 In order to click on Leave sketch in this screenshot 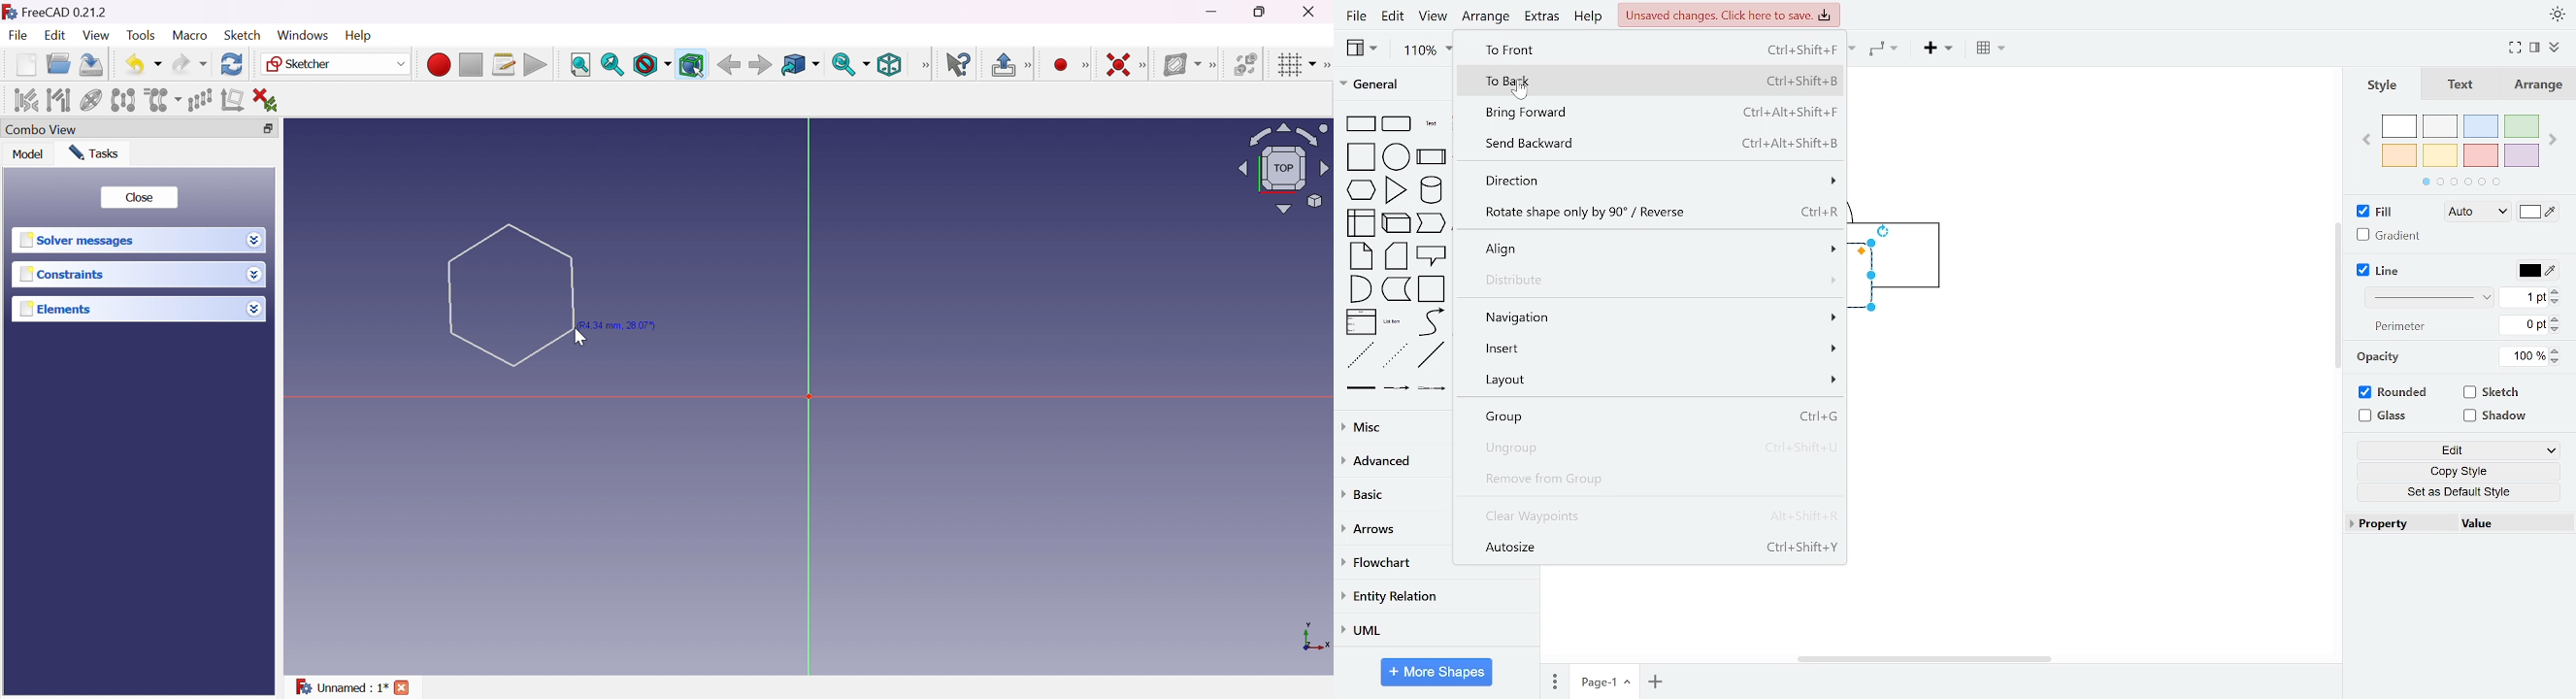, I will do `click(1002, 65)`.